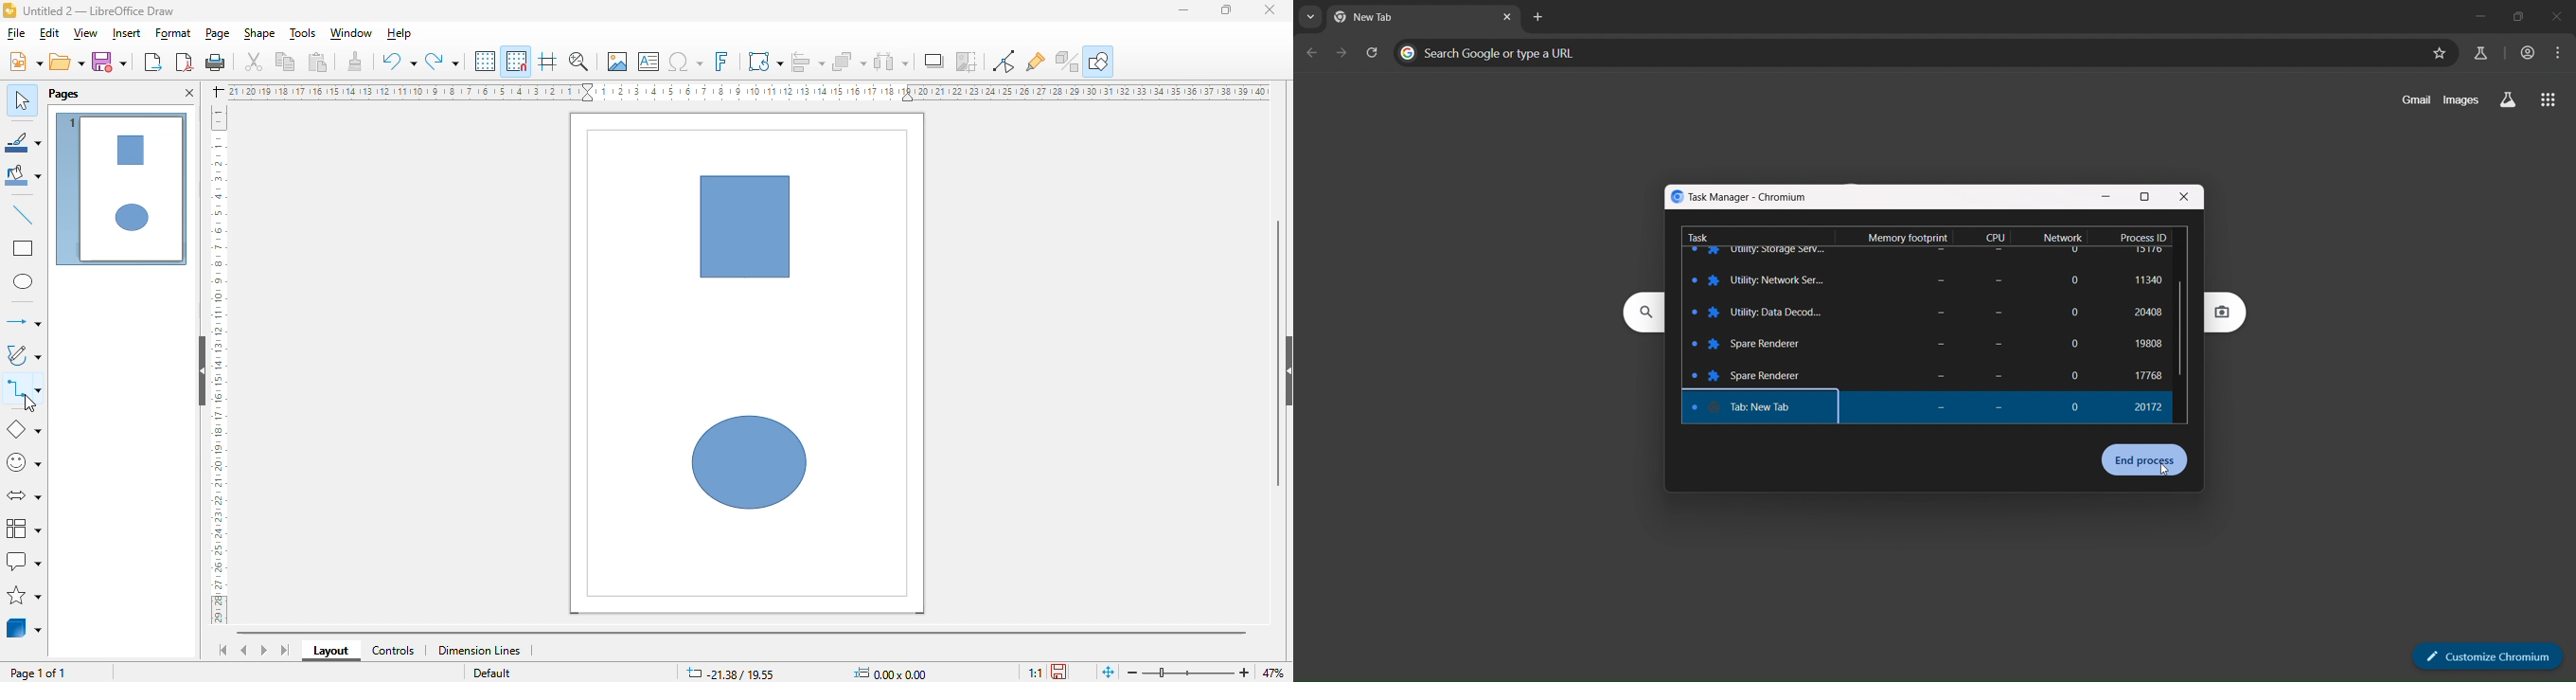 The image size is (2576, 700). What do you see at coordinates (264, 650) in the screenshot?
I see `scroll to next sheet` at bounding box center [264, 650].